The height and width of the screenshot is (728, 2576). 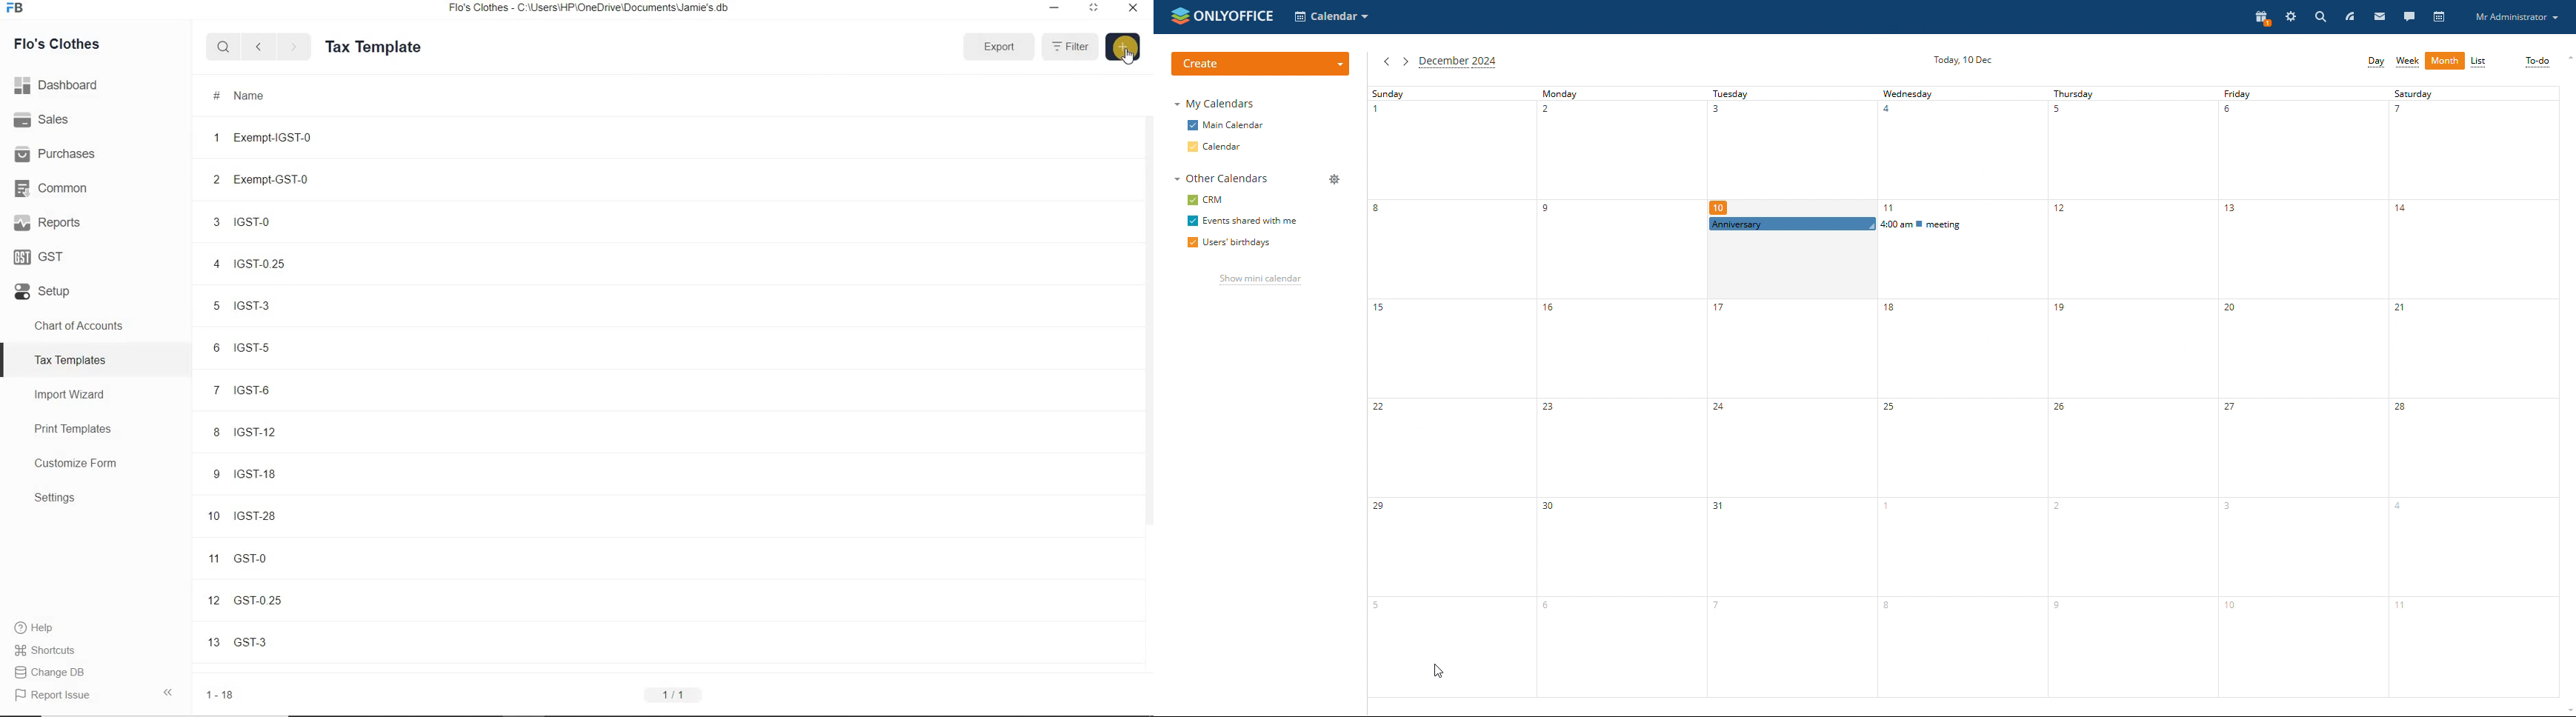 I want to click on Setup, so click(x=95, y=288).